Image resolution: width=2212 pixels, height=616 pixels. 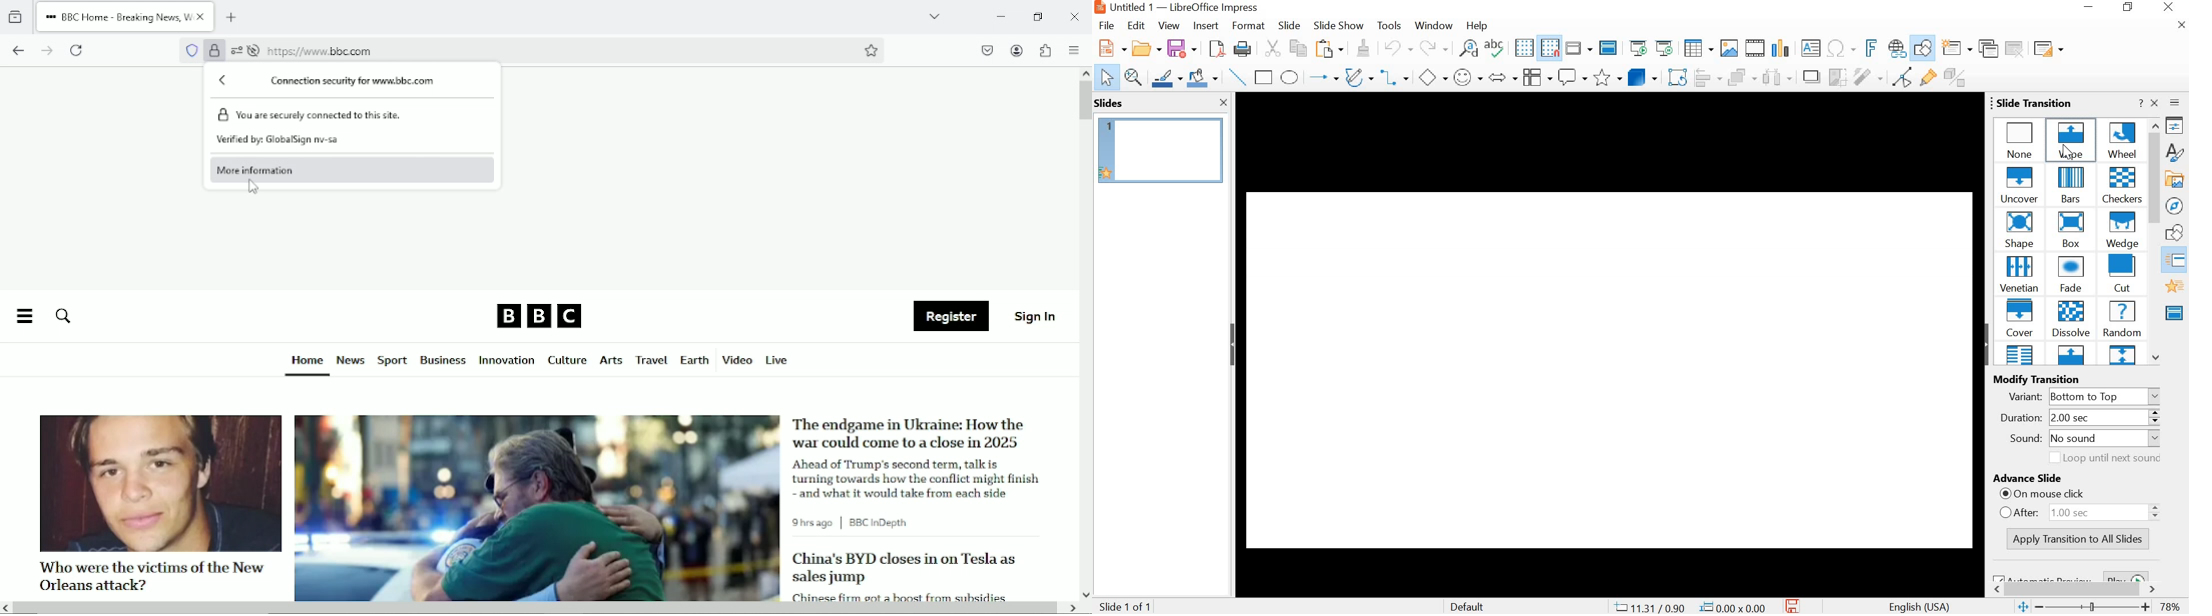 What do you see at coordinates (951, 317) in the screenshot?
I see `Register` at bounding box center [951, 317].